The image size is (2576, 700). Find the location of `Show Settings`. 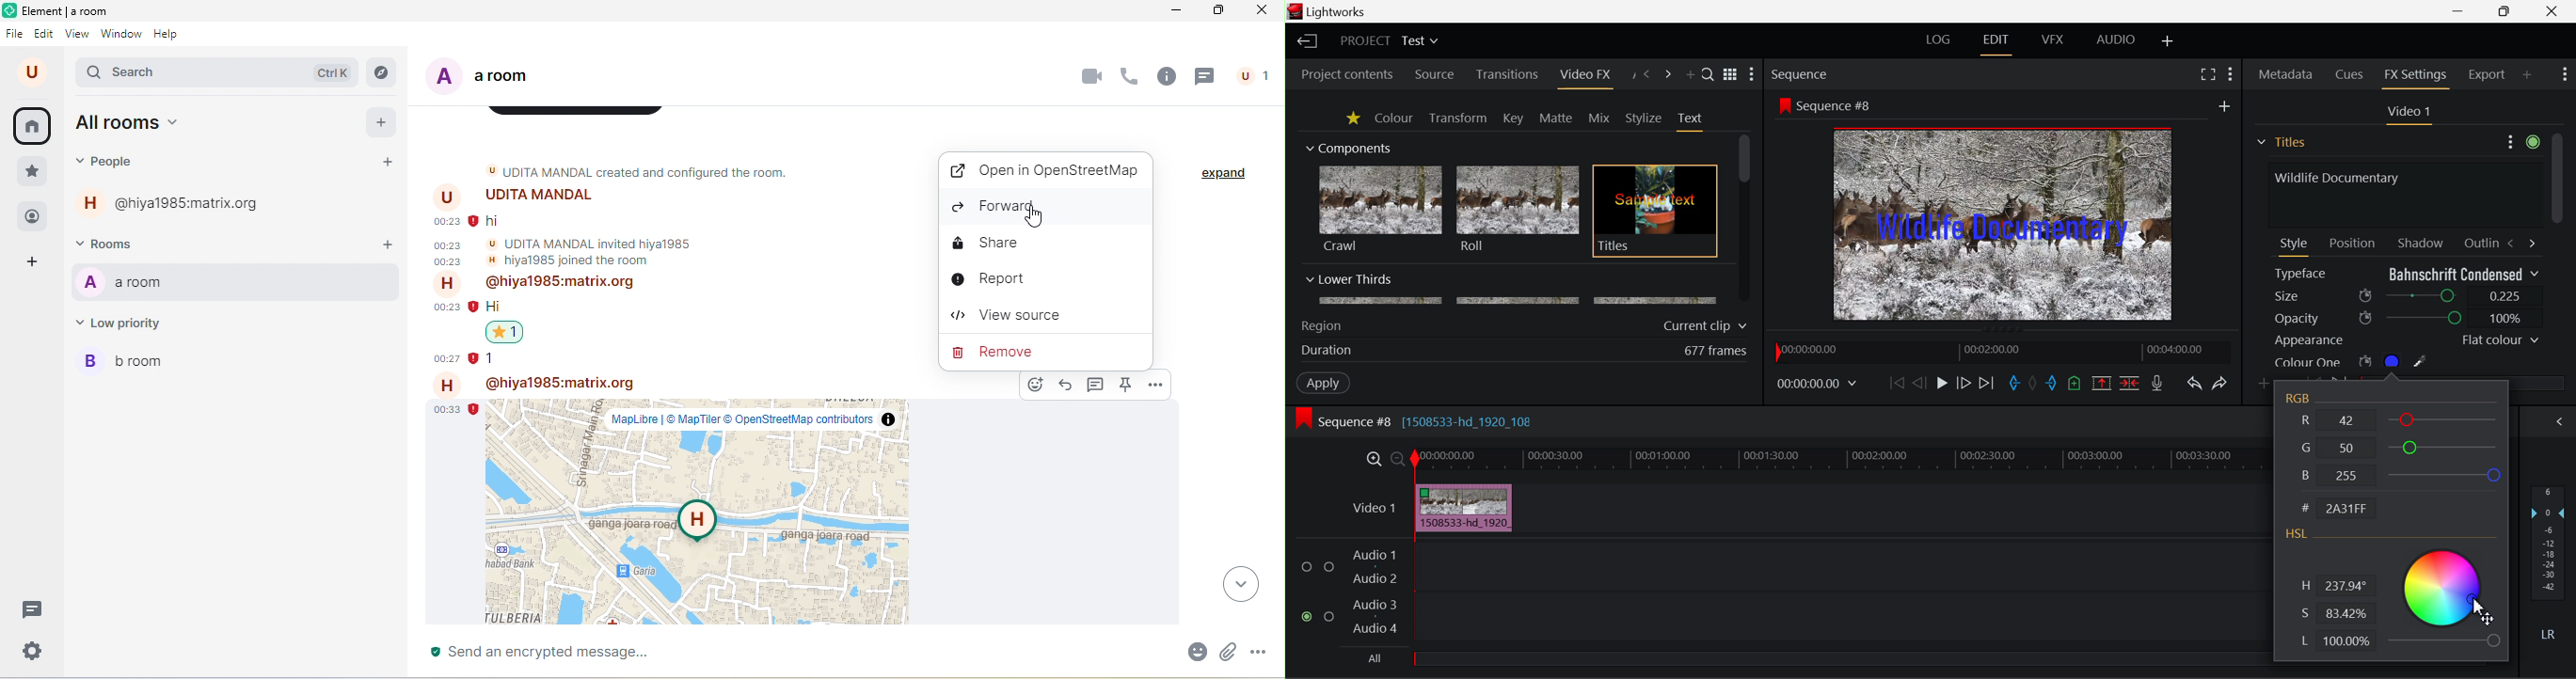

Show Settings is located at coordinates (2232, 75).